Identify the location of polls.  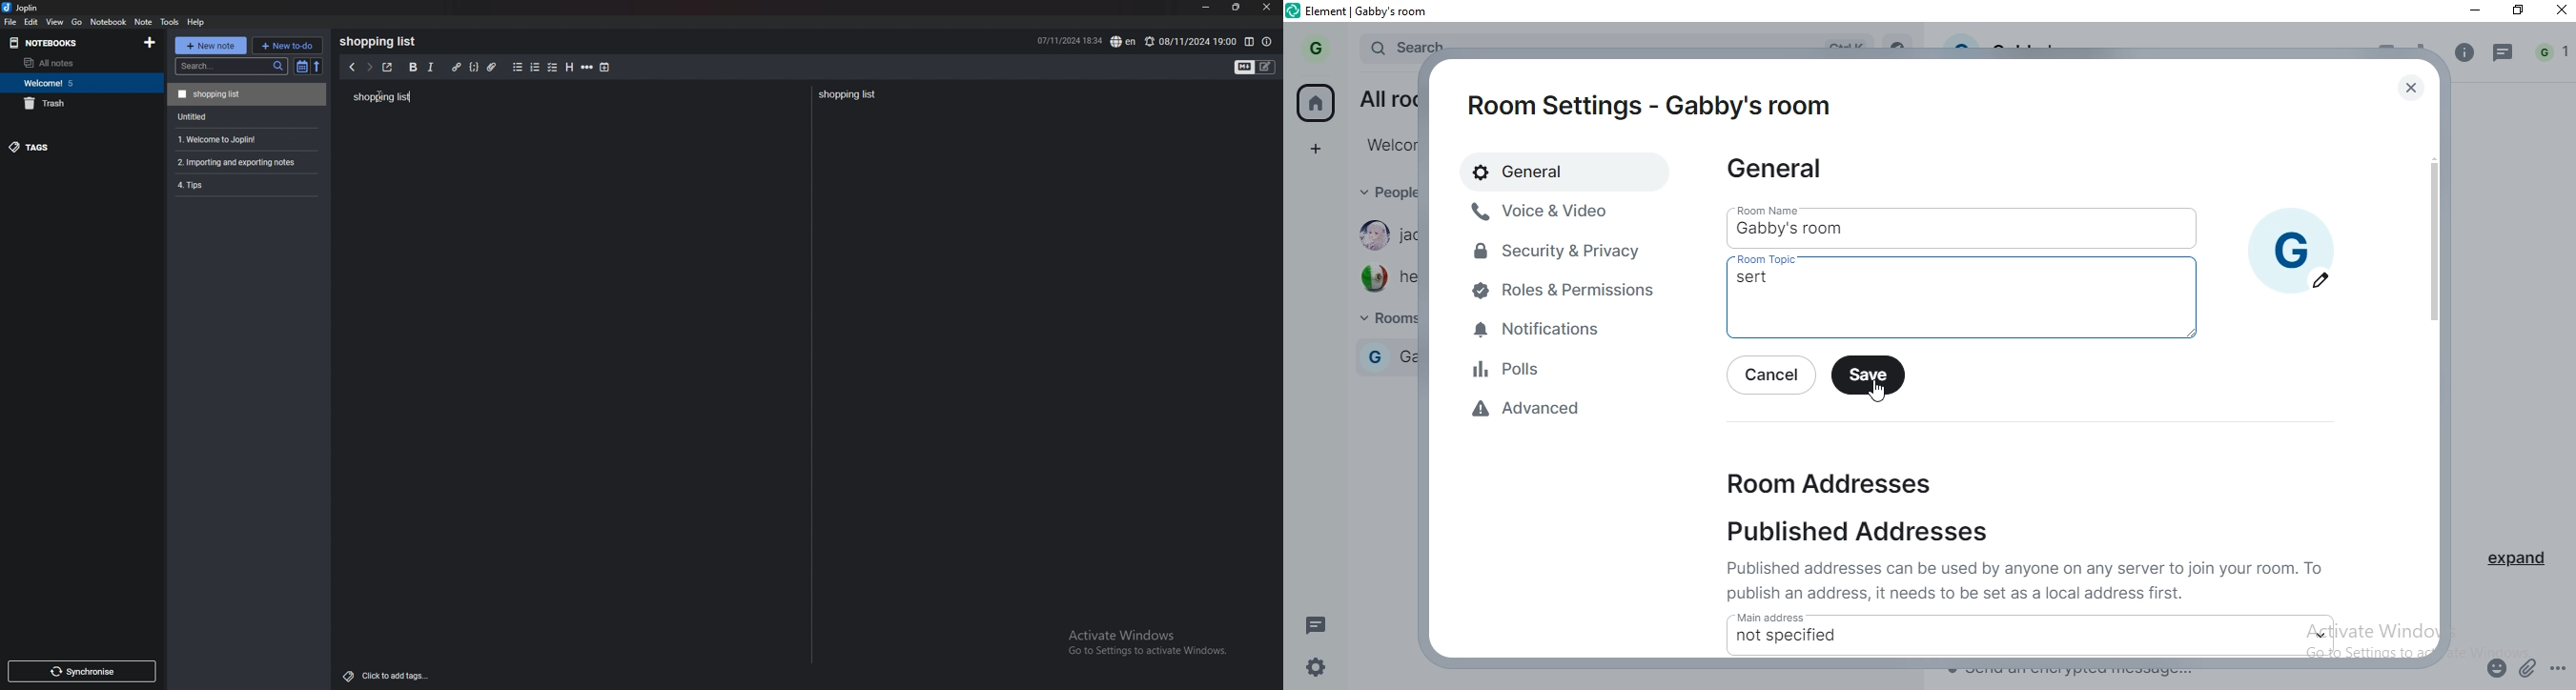
(1569, 367).